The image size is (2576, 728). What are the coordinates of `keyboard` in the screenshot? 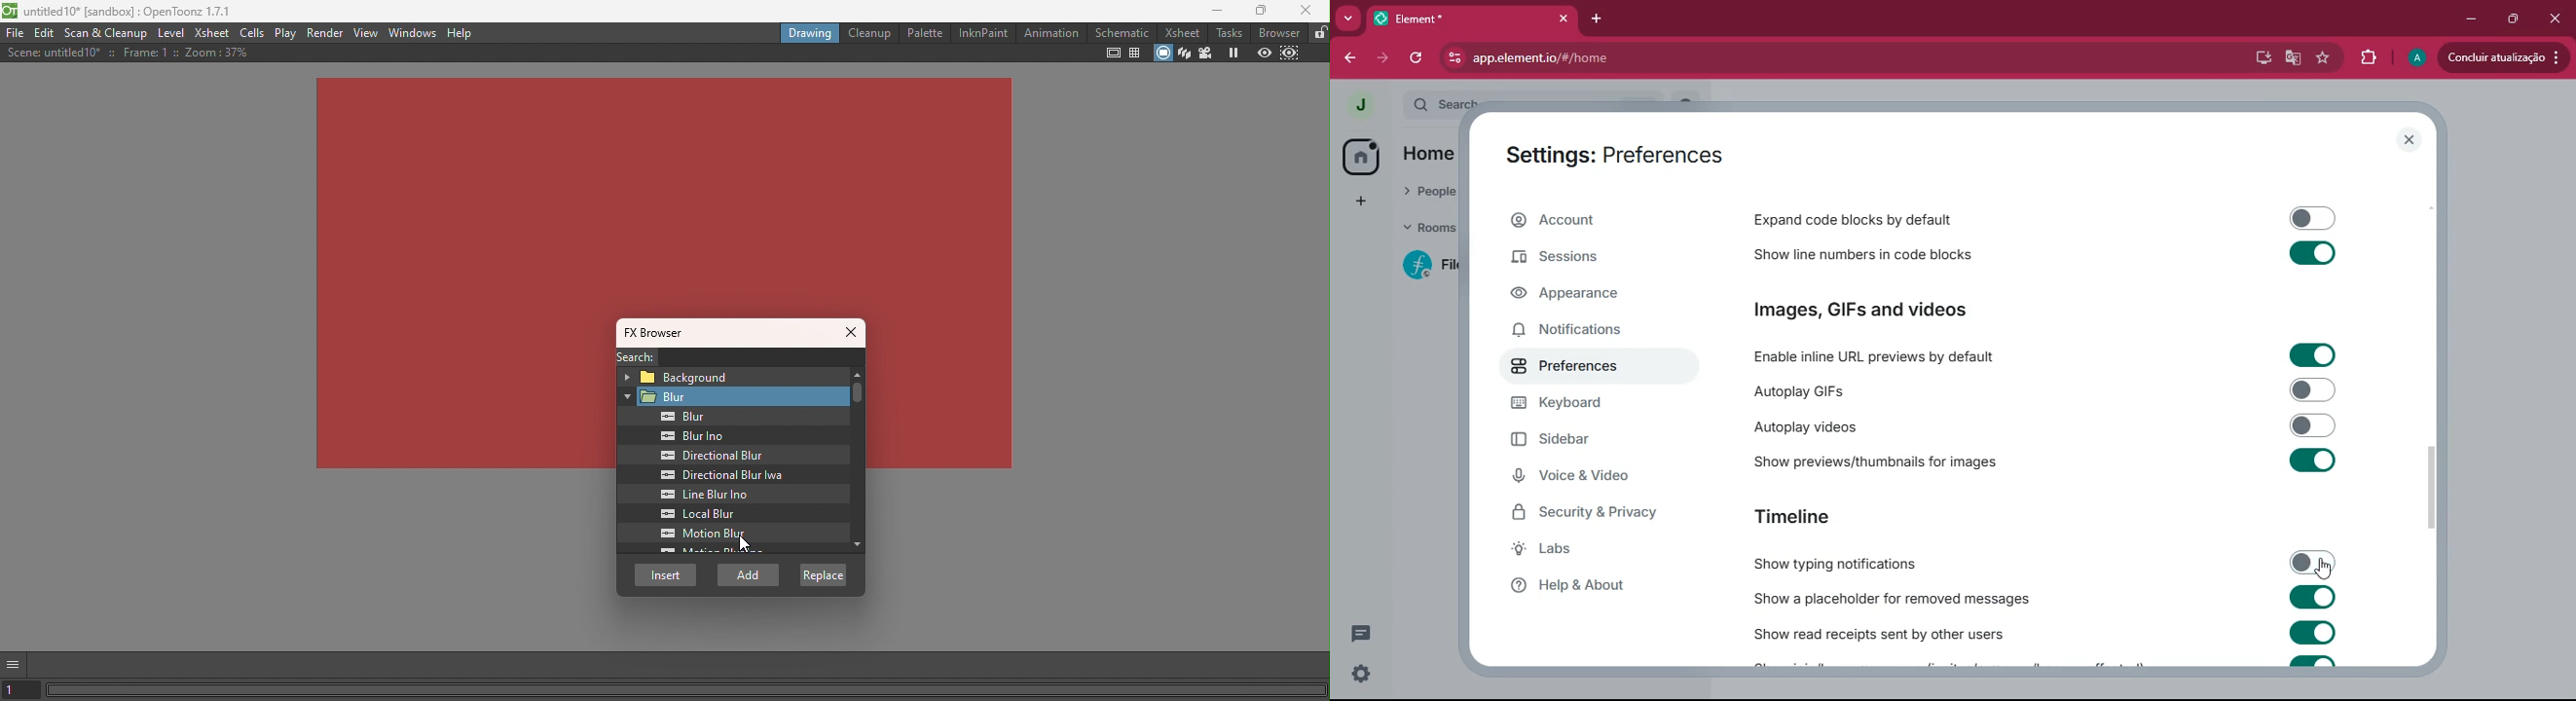 It's located at (1583, 404).